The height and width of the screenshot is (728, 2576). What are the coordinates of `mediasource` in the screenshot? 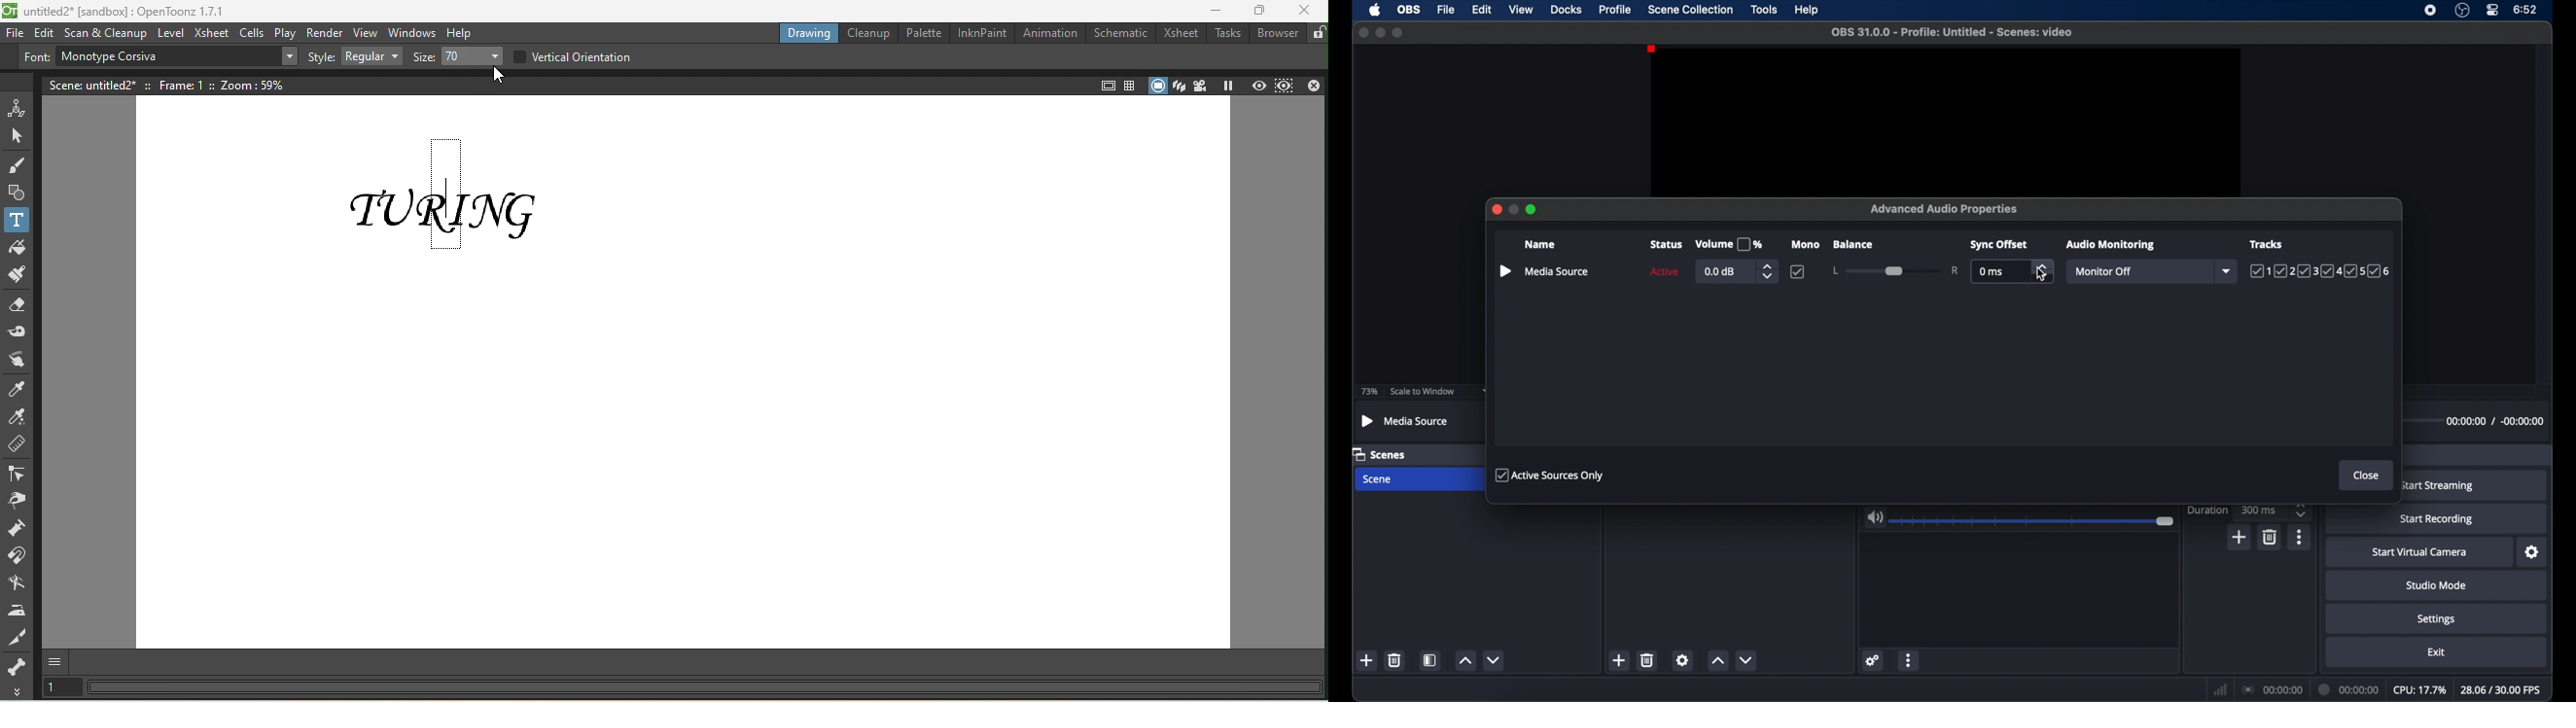 It's located at (1555, 272).